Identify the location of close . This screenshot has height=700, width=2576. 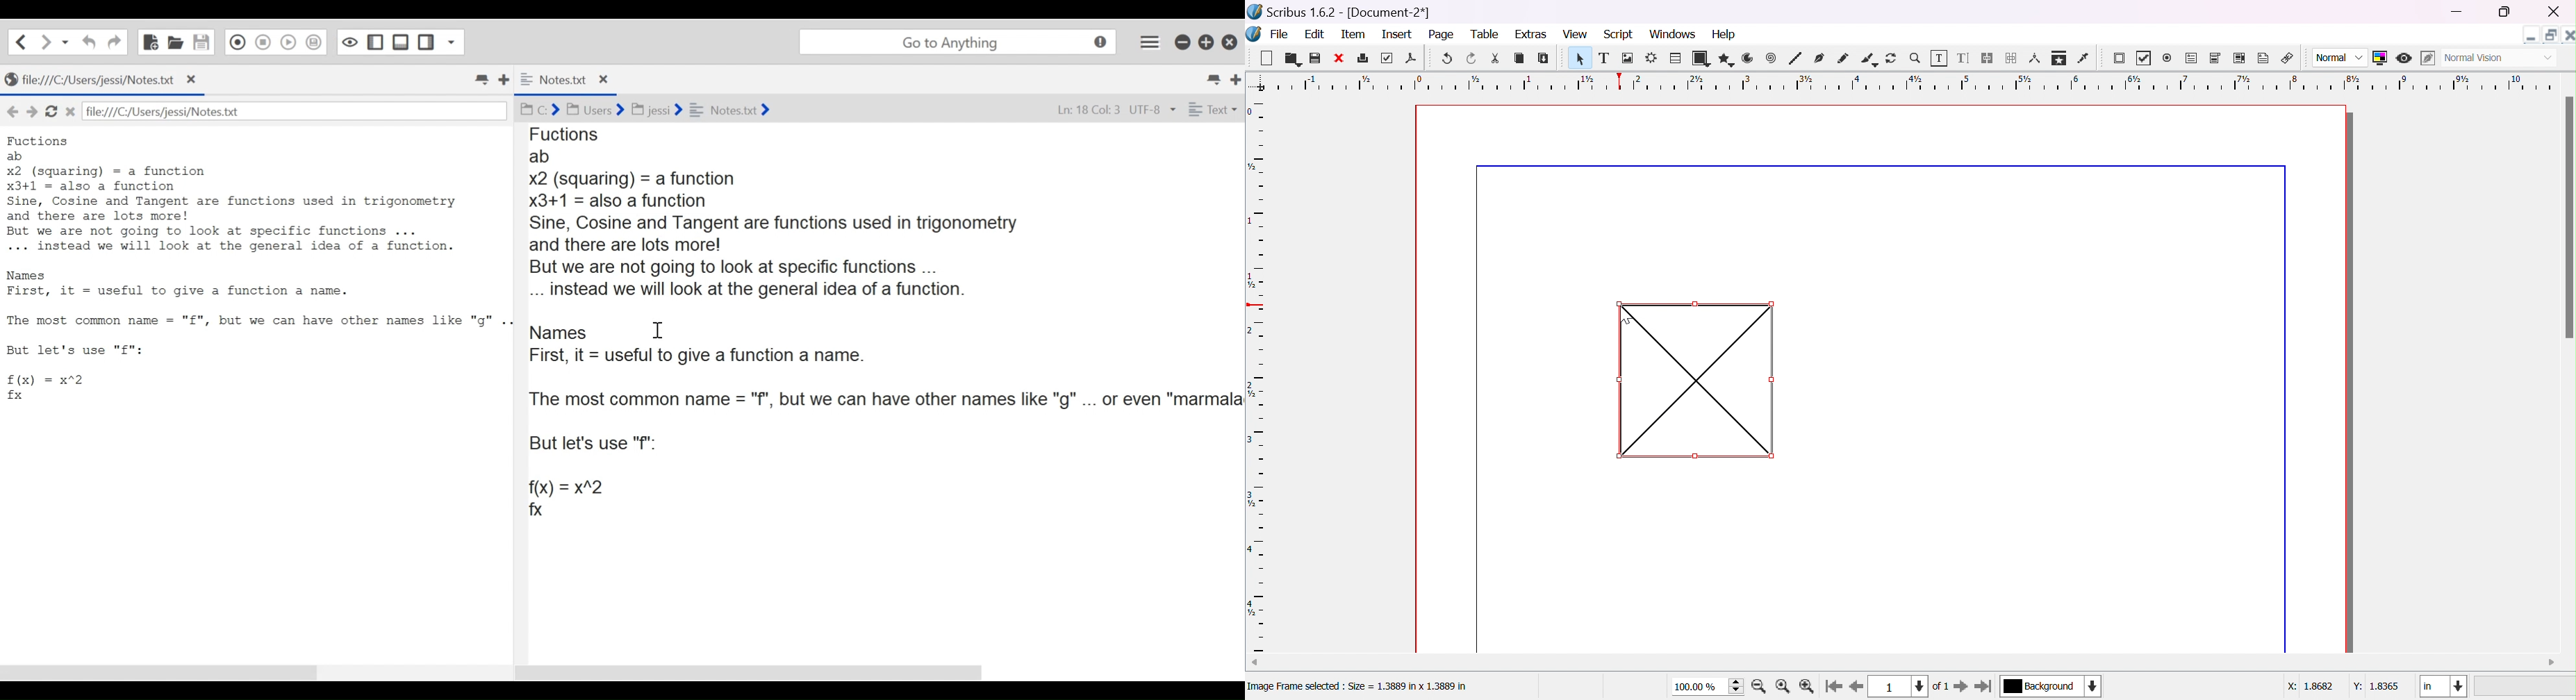
(73, 113).